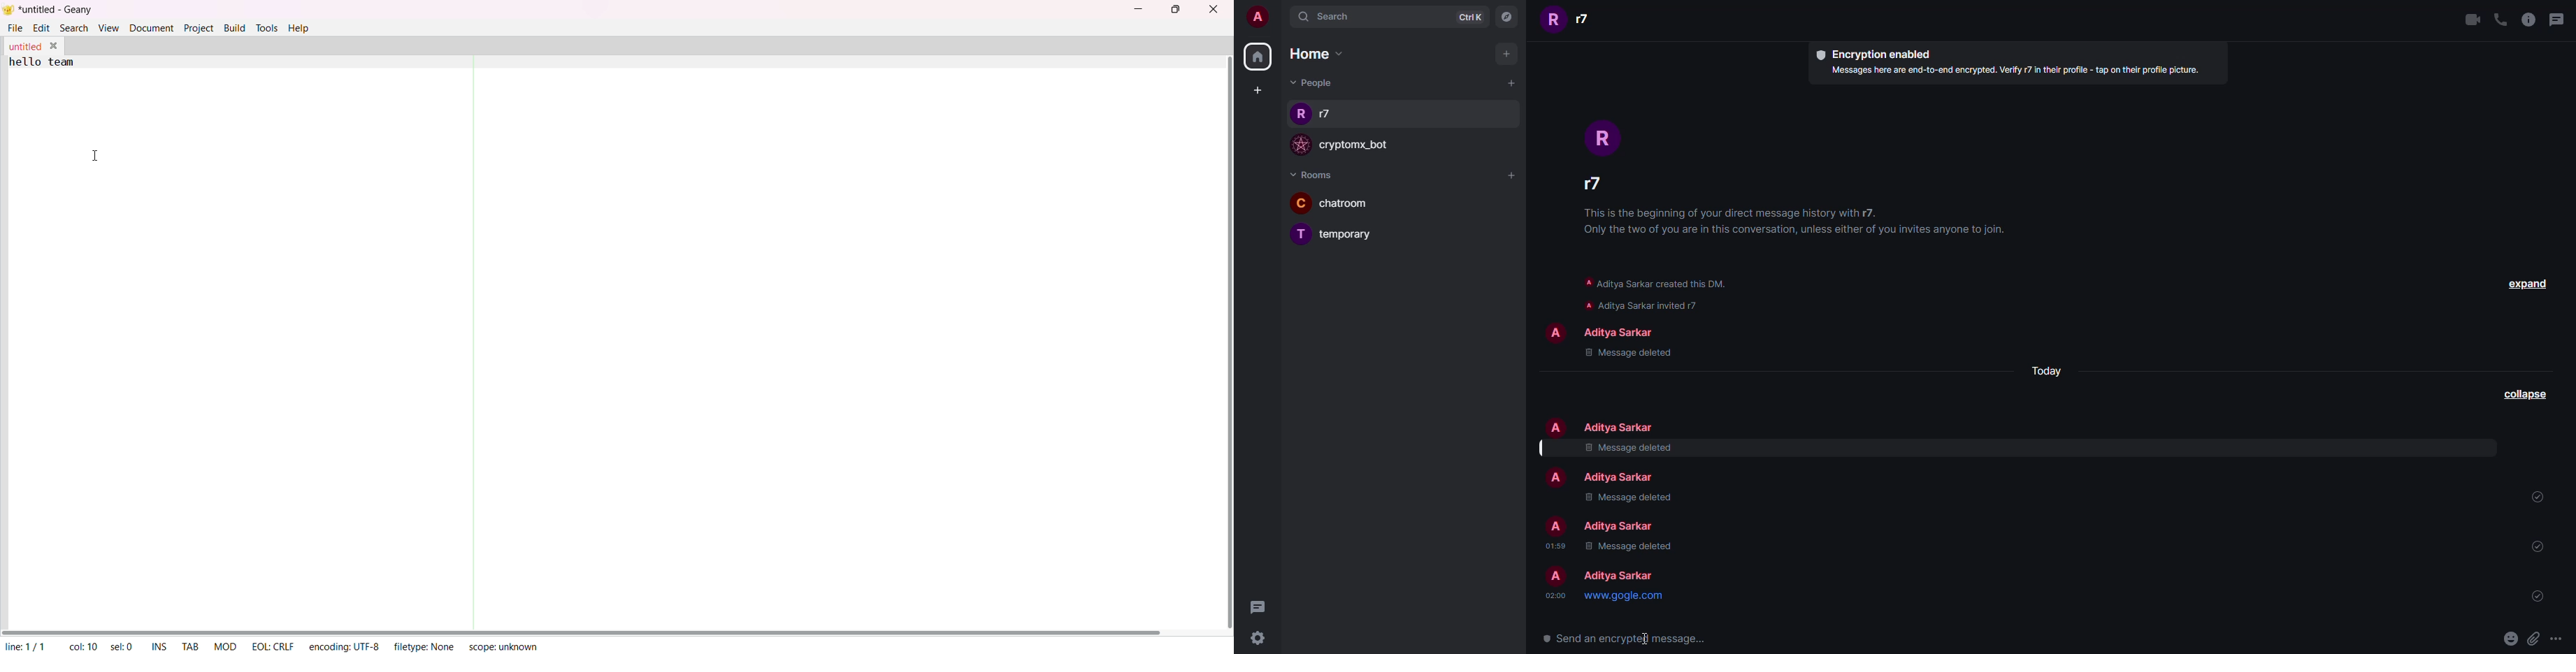 The width and height of the screenshot is (2576, 672). What do you see at coordinates (1506, 54) in the screenshot?
I see `add` at bounding box center [1506, 54].